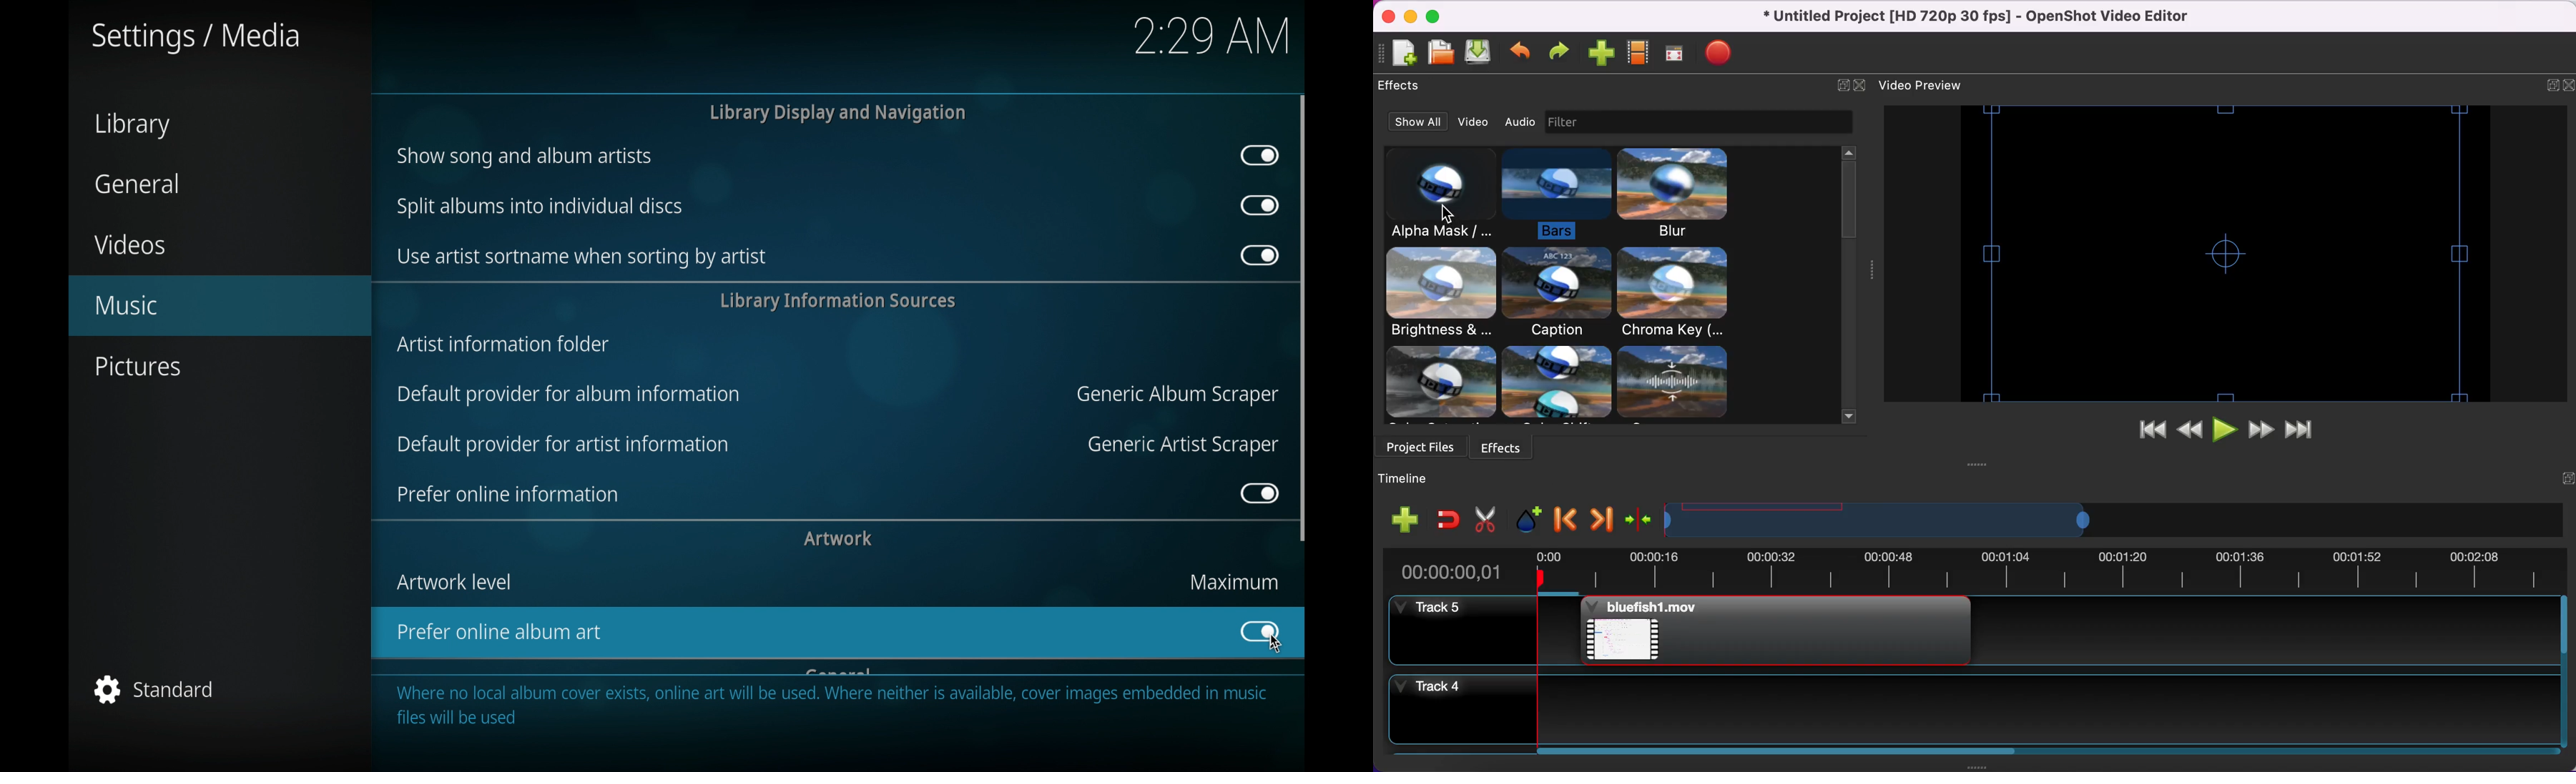  I want to click on undo, so click(1521, 55).